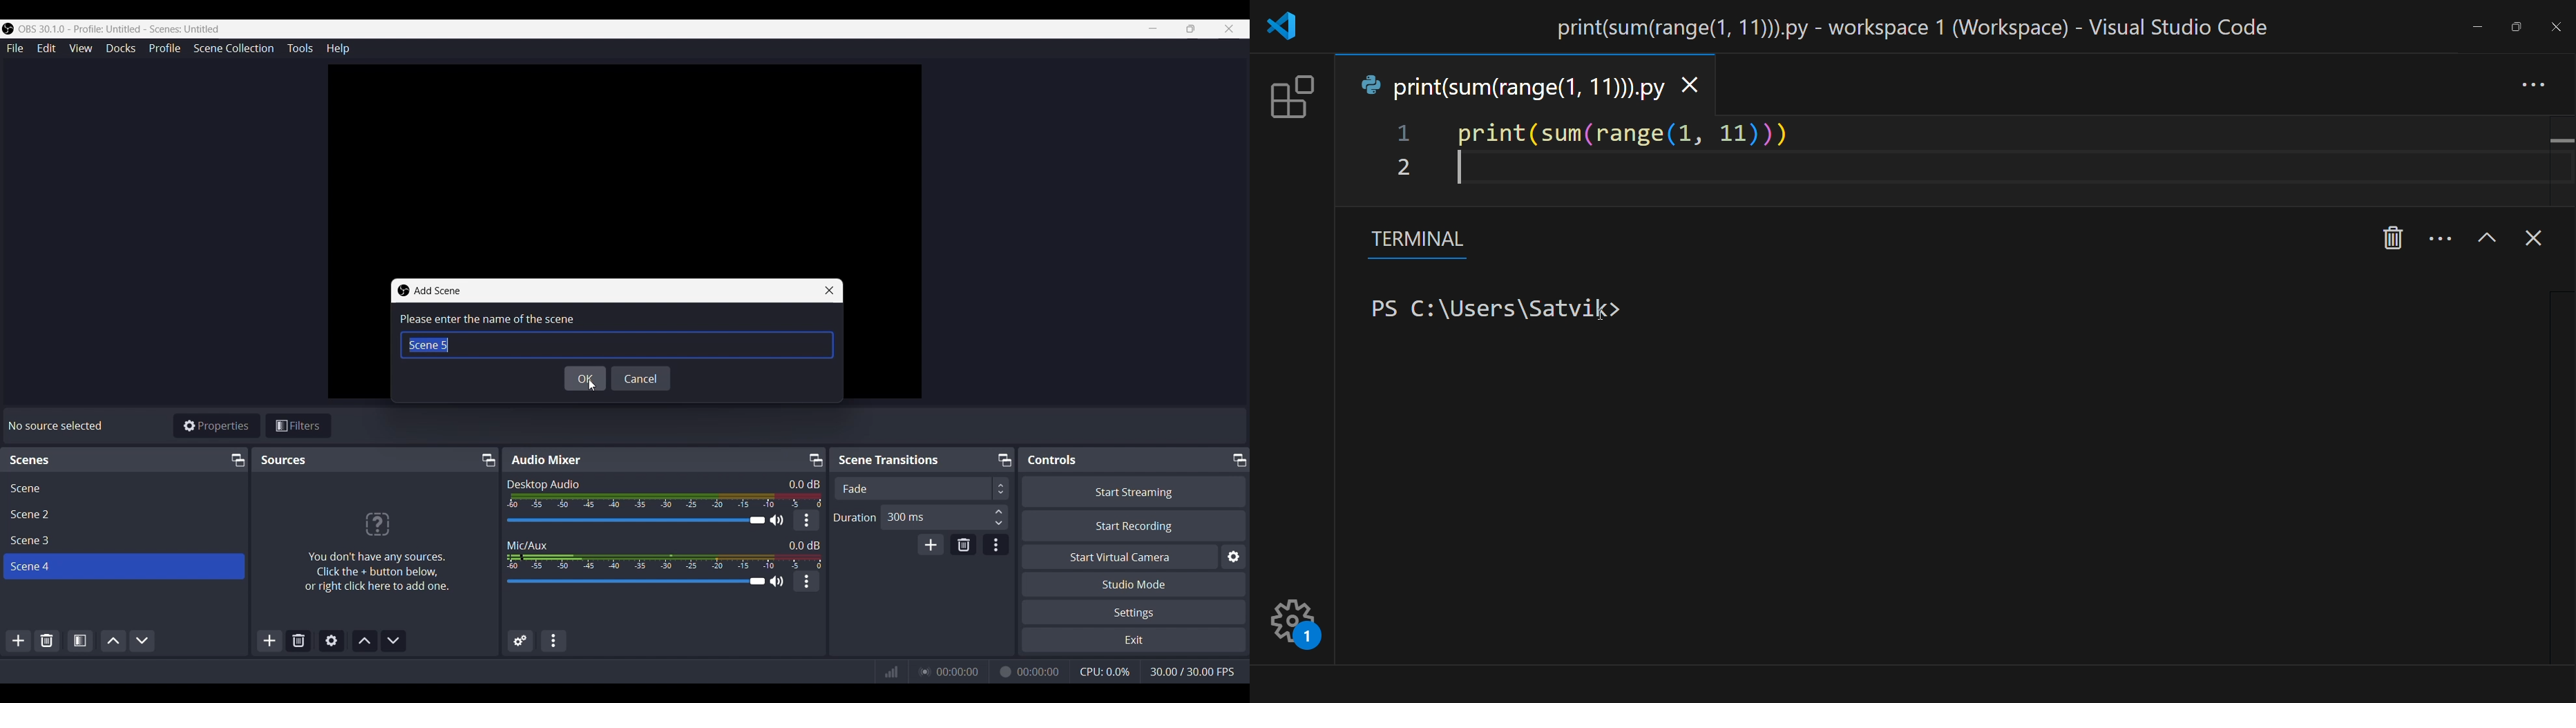 The image size is (2576, 728). Describe the element at coordinates (2473, 27) in the screenshot. I see `minimize` at that location.